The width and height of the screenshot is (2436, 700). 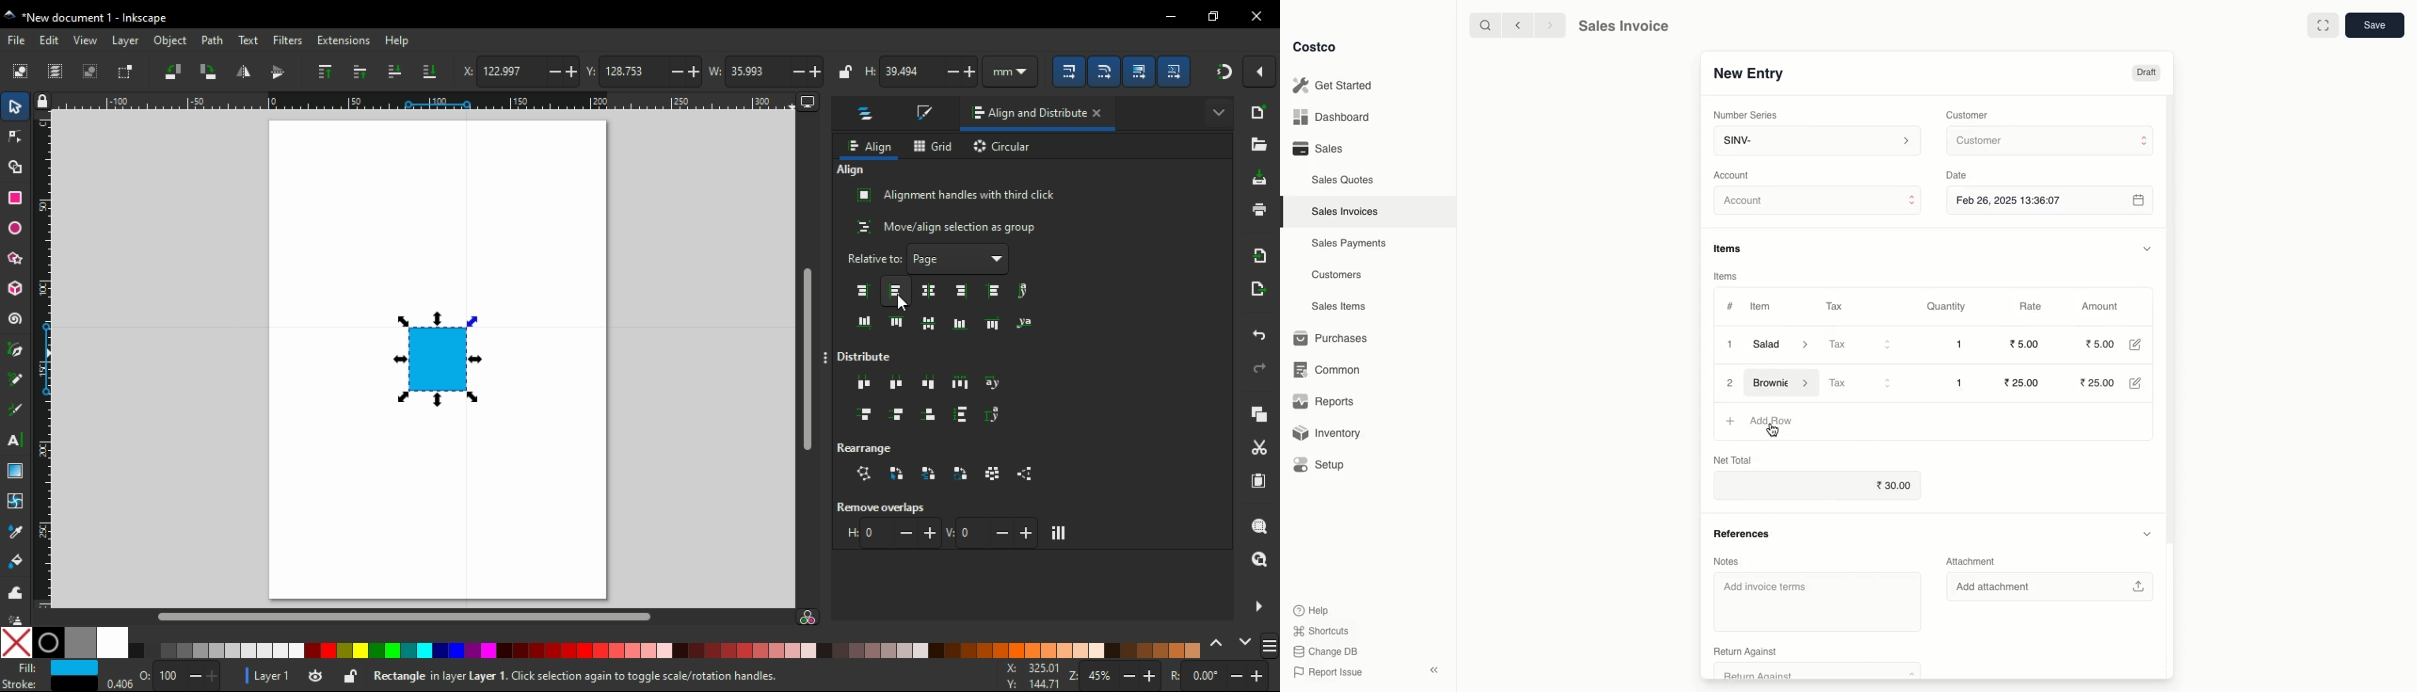 What do you see at coordinates (1814, 604) in the screenshot?
I see `‘Add invoice terms` at bounding box center [1814, 604].